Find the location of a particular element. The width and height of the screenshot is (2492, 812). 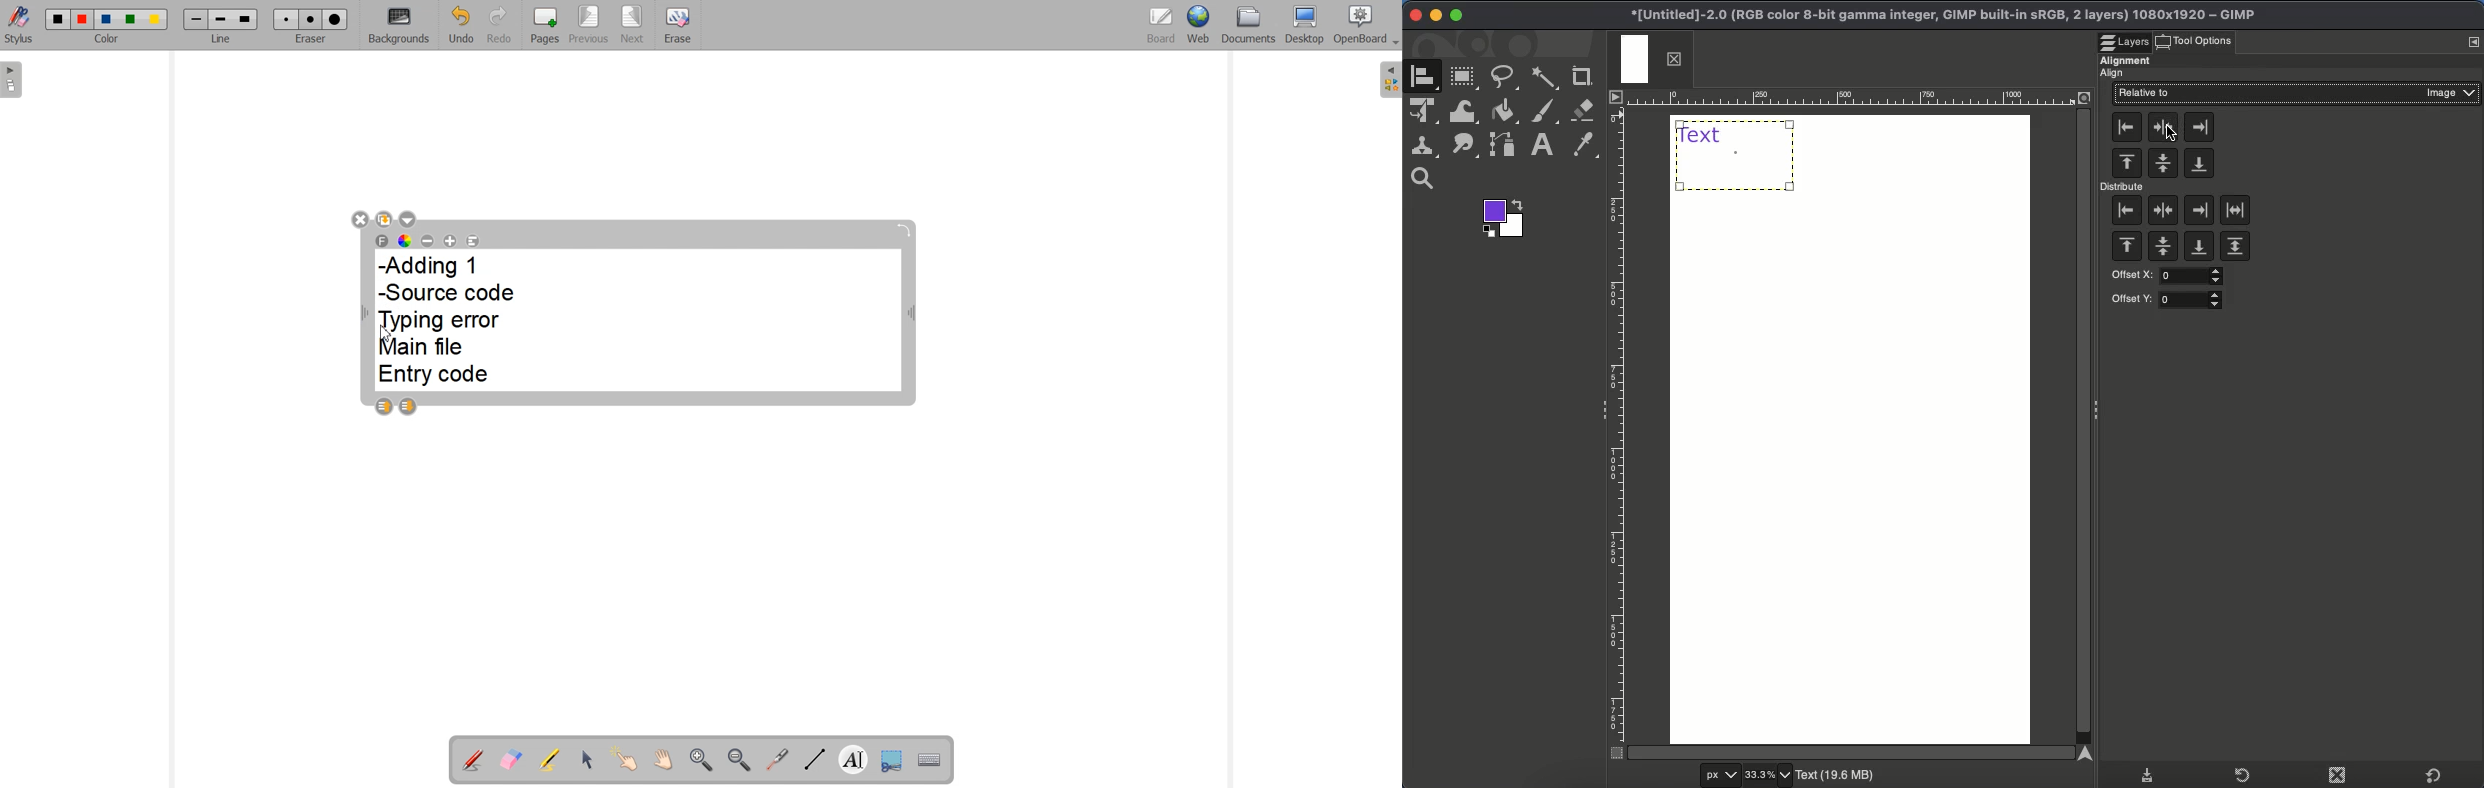

Color 5 is located at coordinates (156, 20).